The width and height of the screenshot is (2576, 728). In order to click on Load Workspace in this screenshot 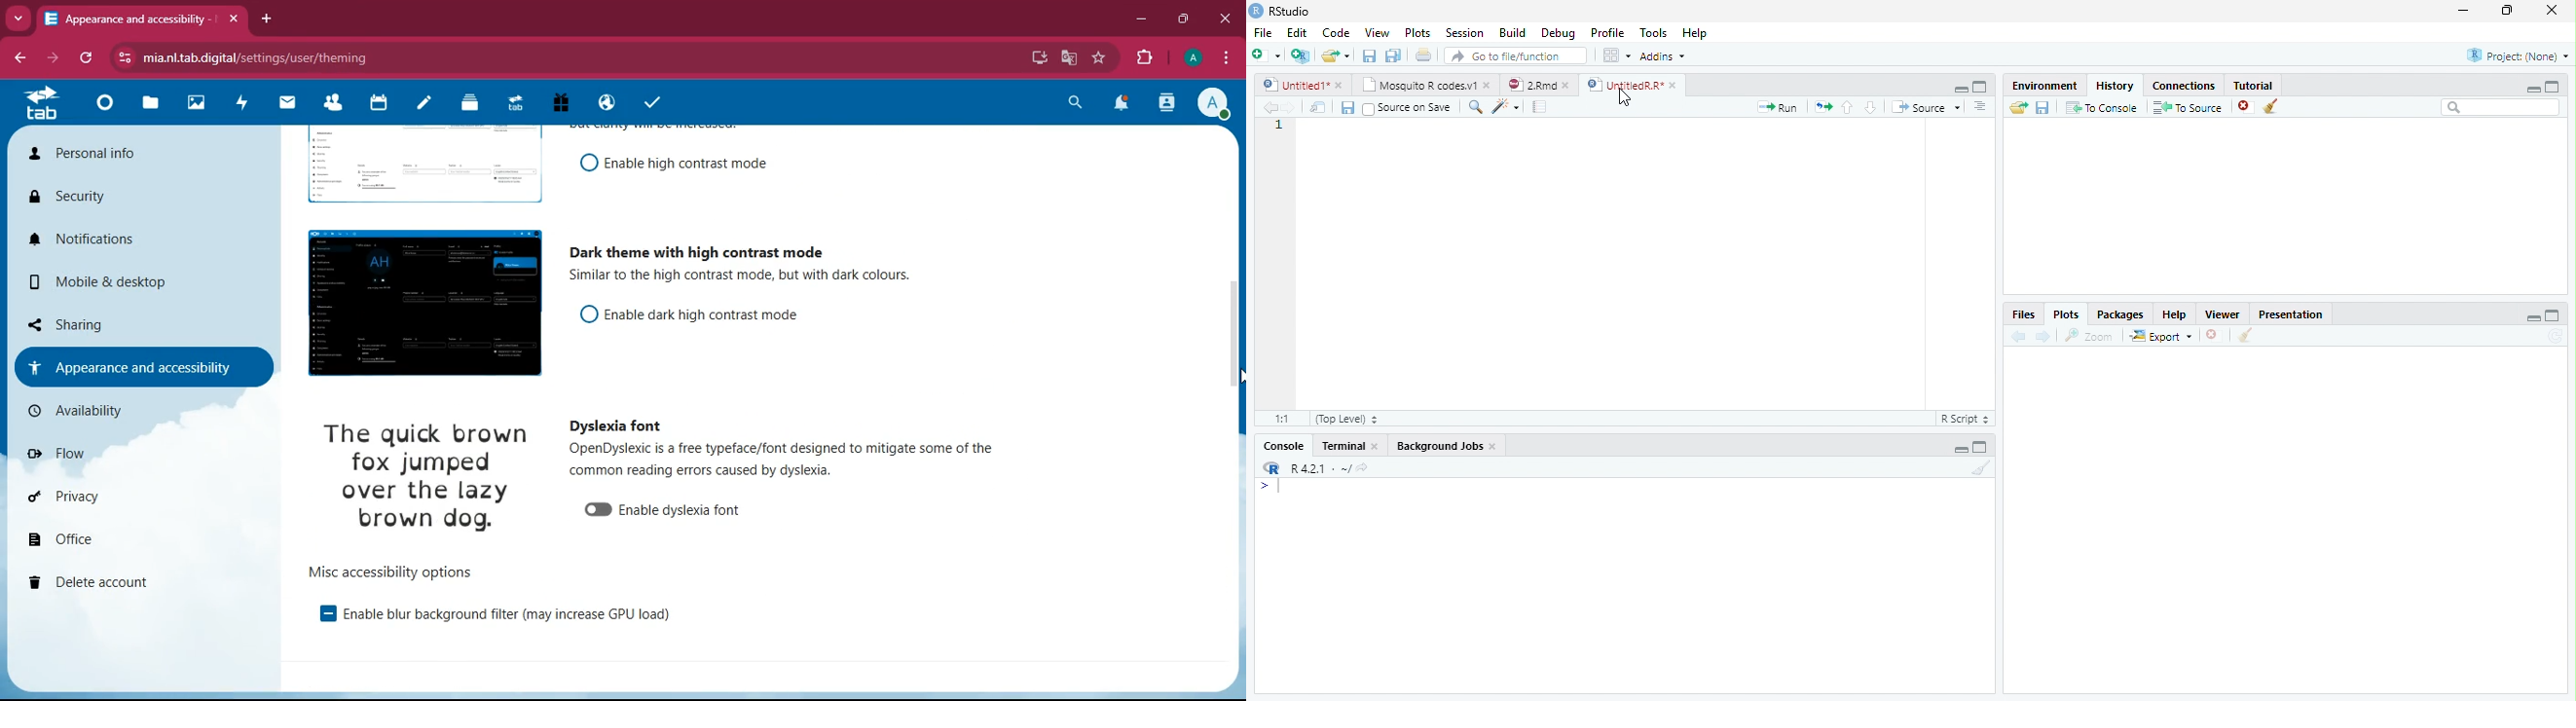, I will do `click(2021, 111)`.